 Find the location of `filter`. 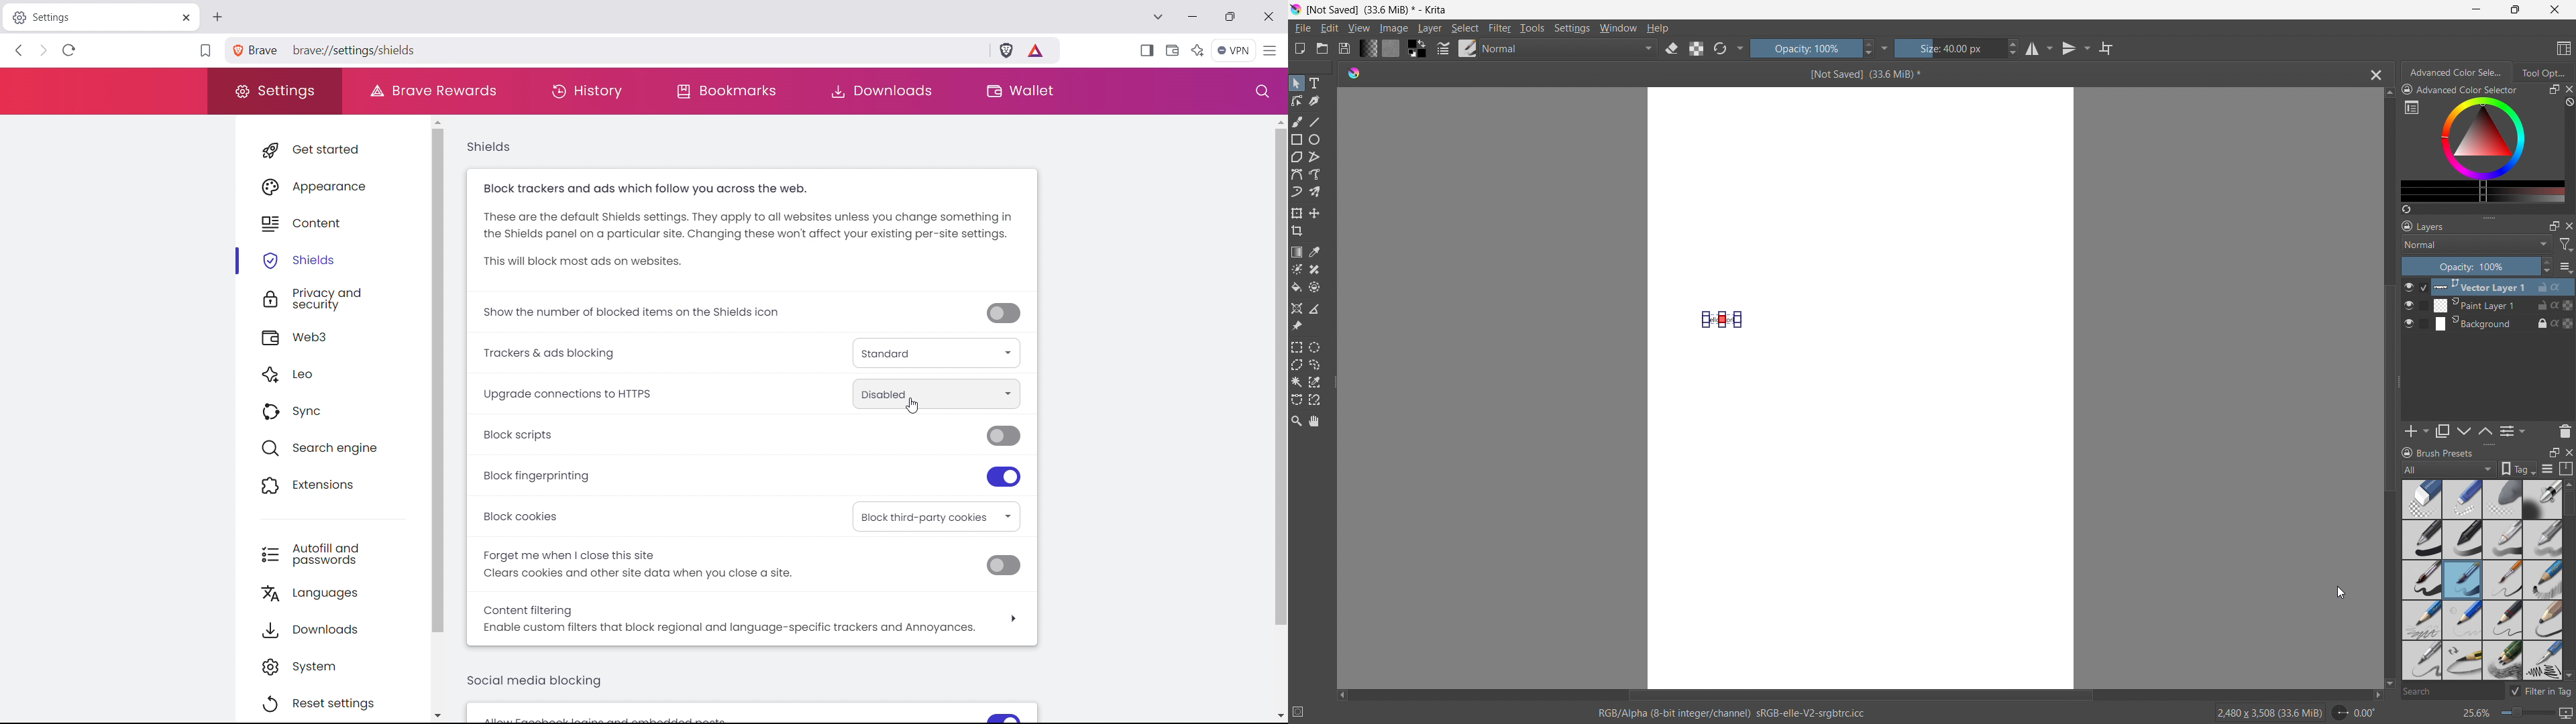

filter is located at coordinates (1500, 28).